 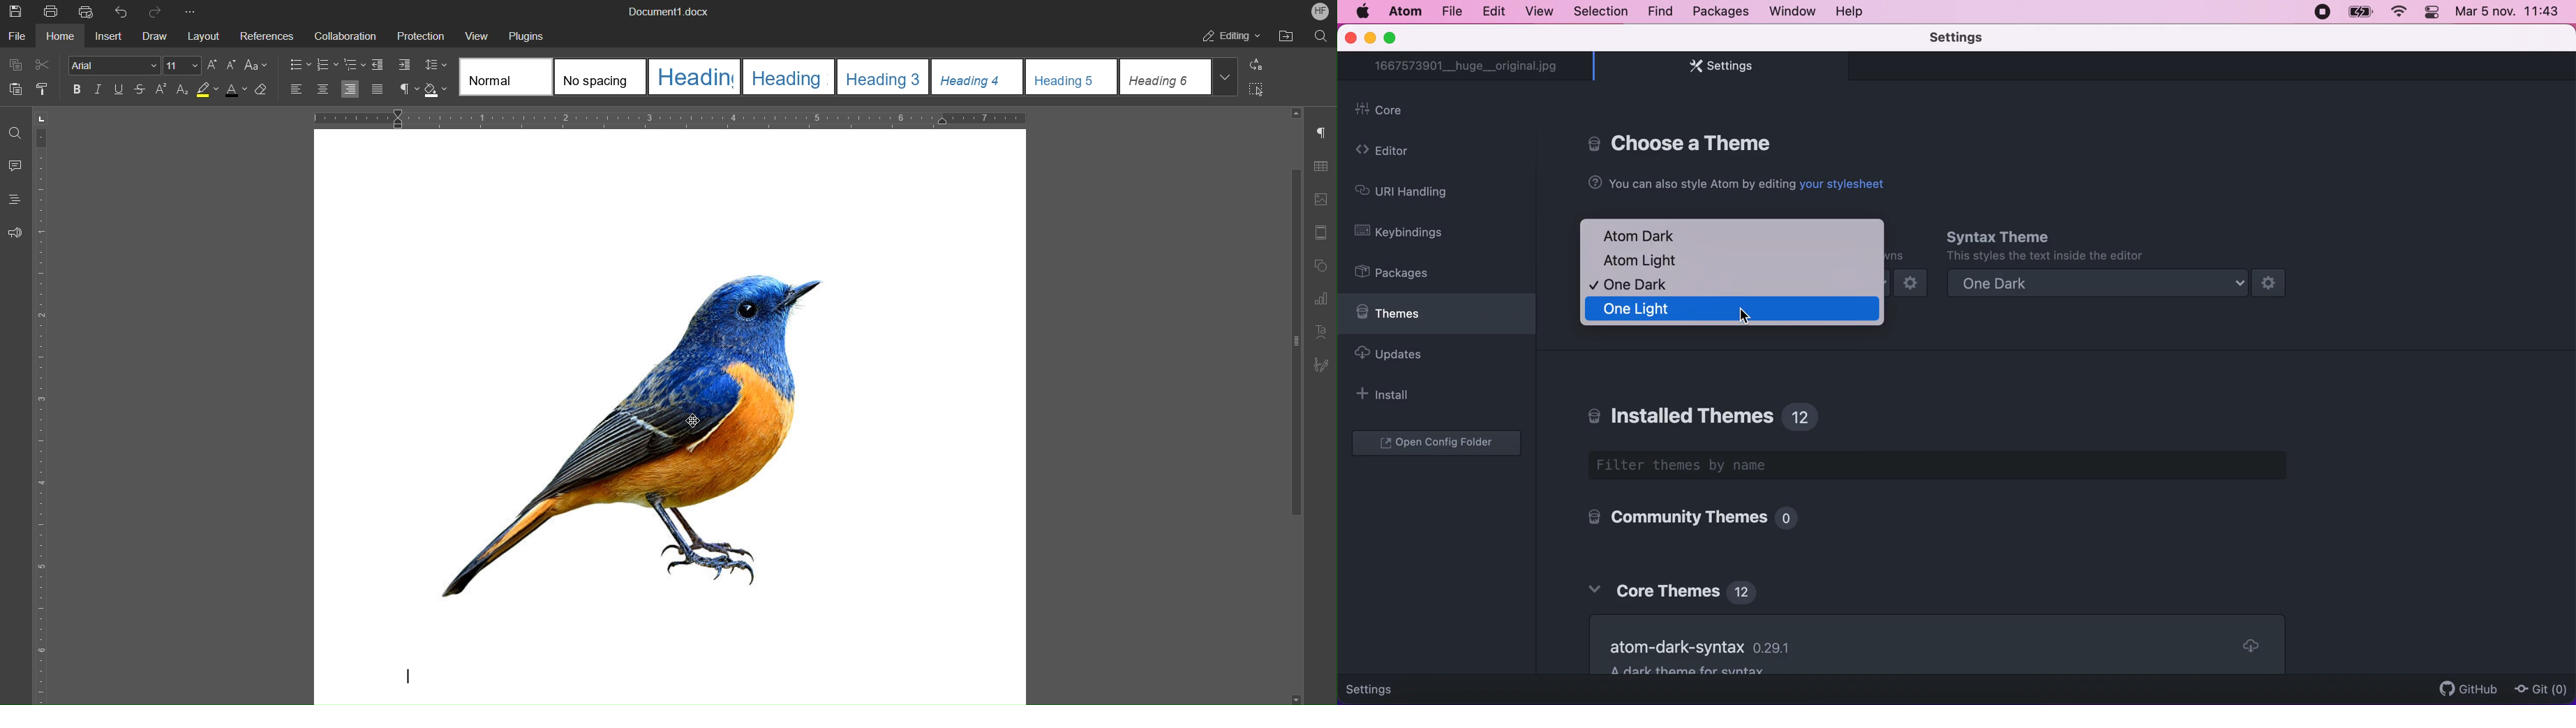 I want to click on Editing, so click(x=1228, y=37).